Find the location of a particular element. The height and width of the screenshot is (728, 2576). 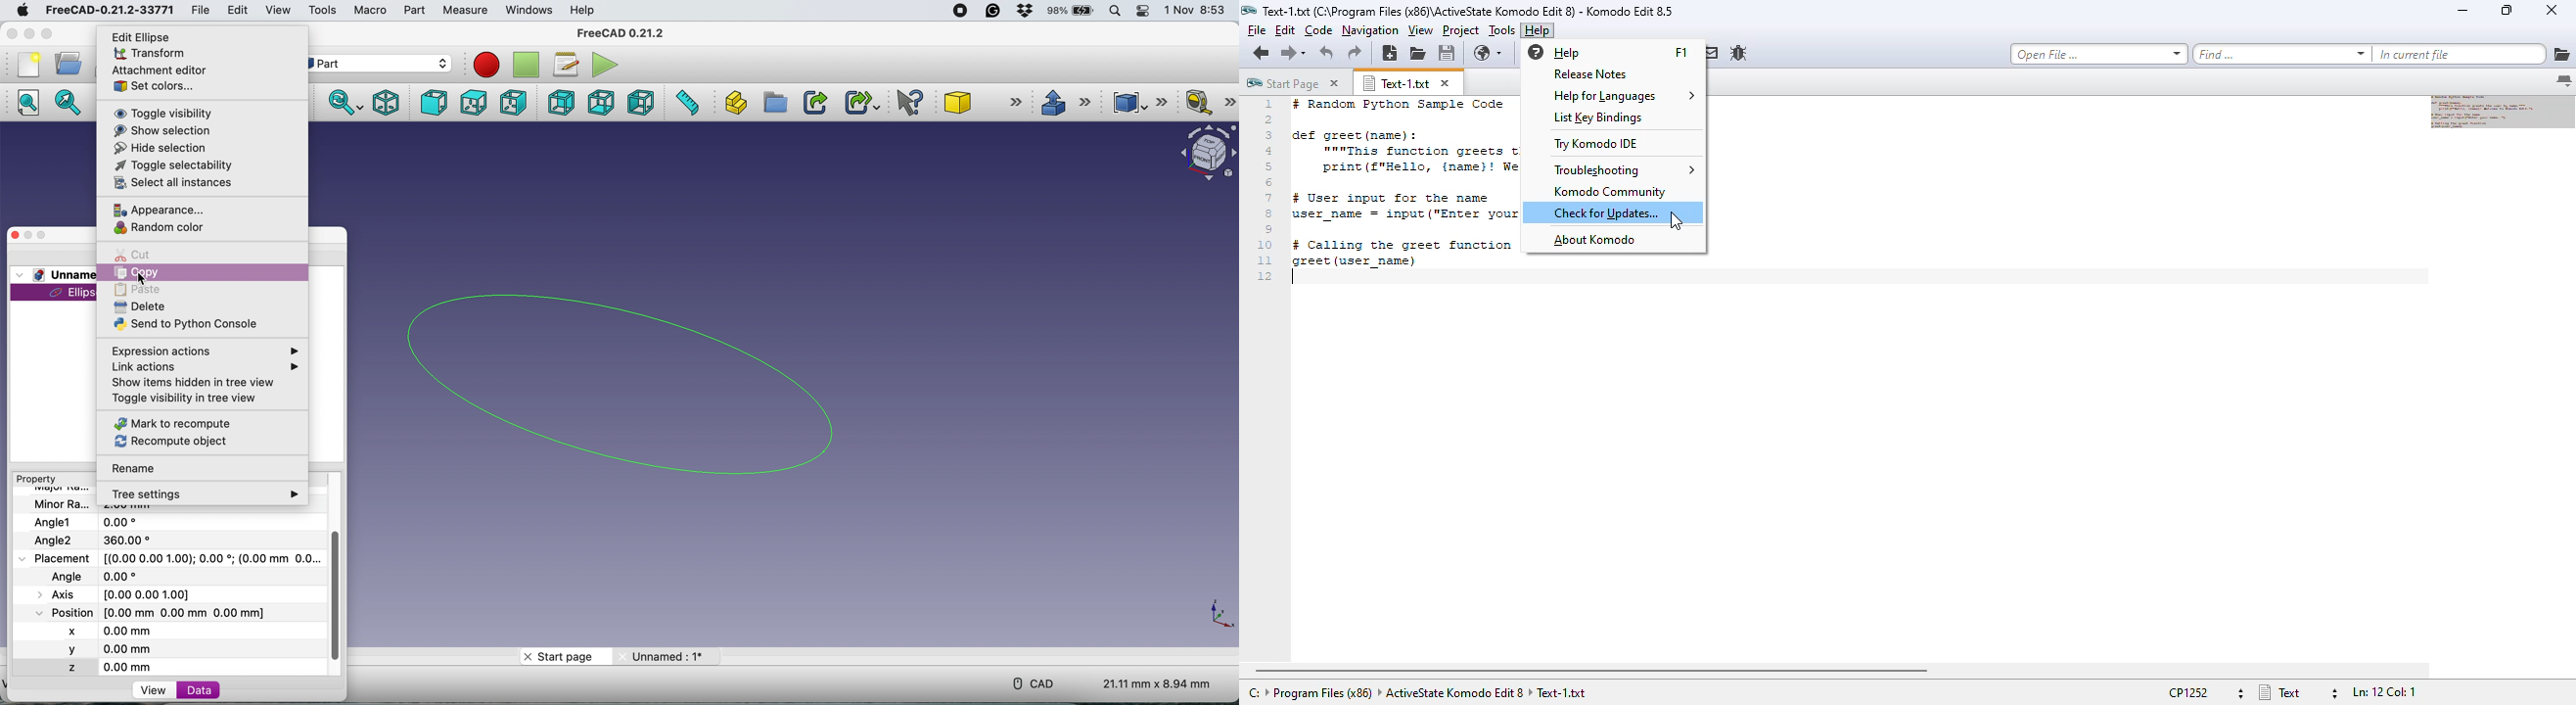

extrude is located at coordinates (1068, 104).